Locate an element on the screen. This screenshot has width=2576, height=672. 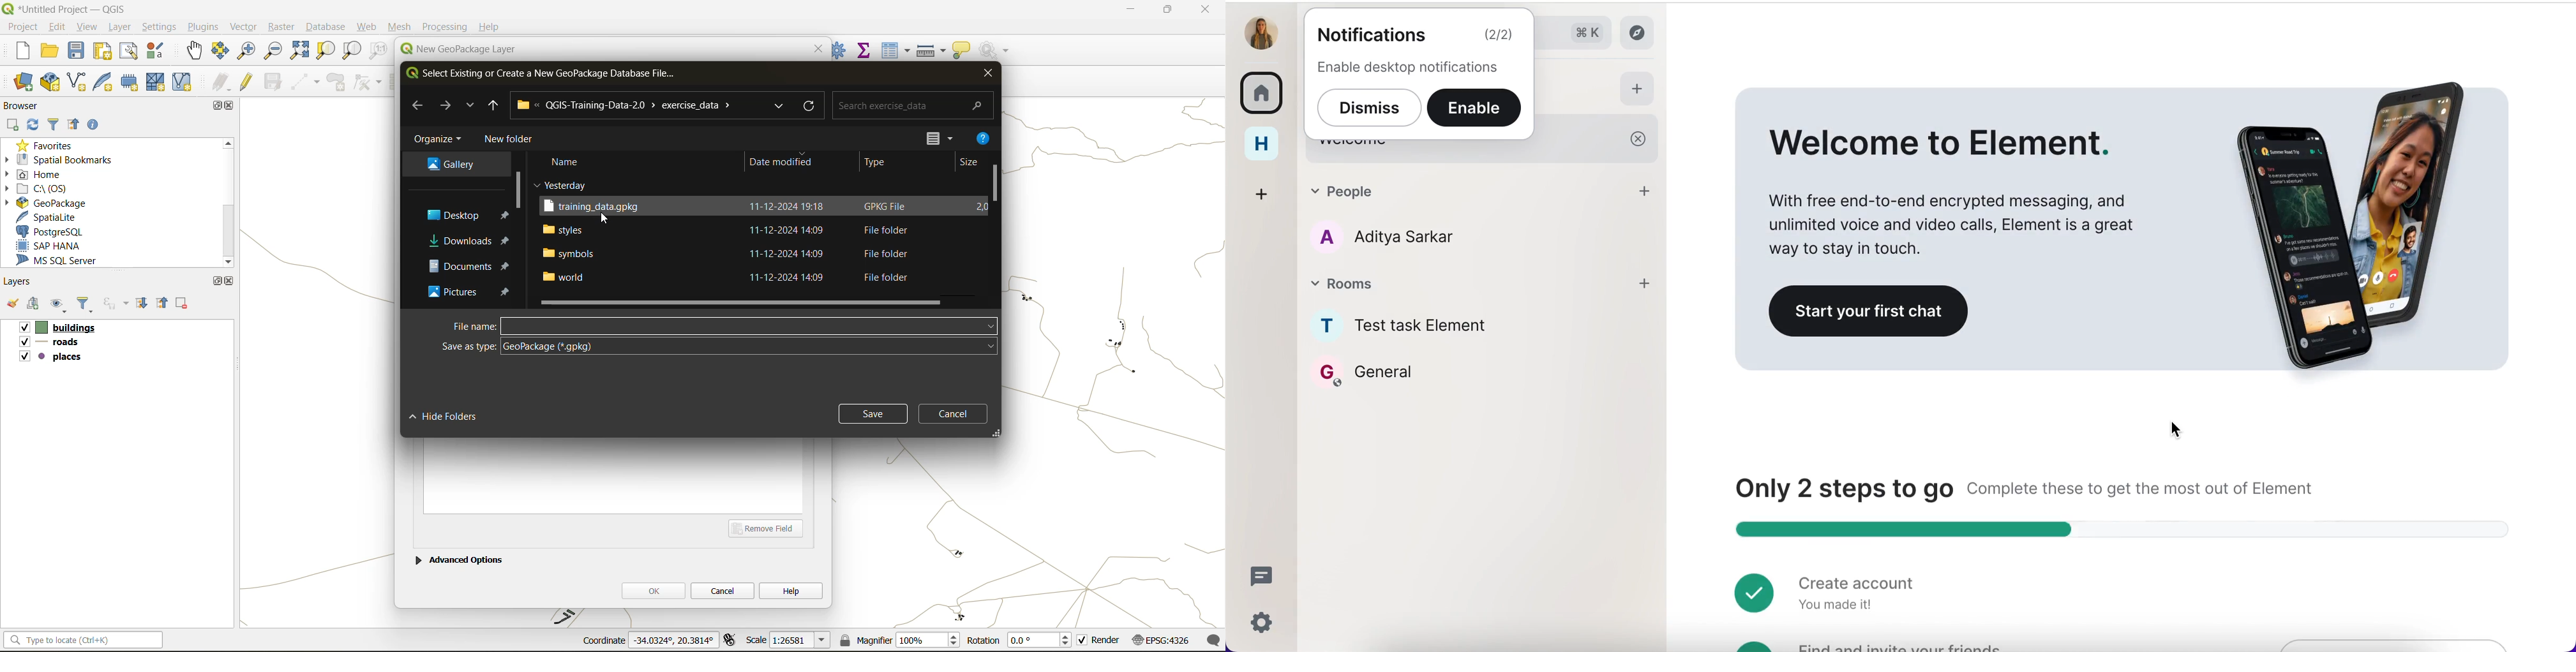
expand all is located at coordinates (144, 304).